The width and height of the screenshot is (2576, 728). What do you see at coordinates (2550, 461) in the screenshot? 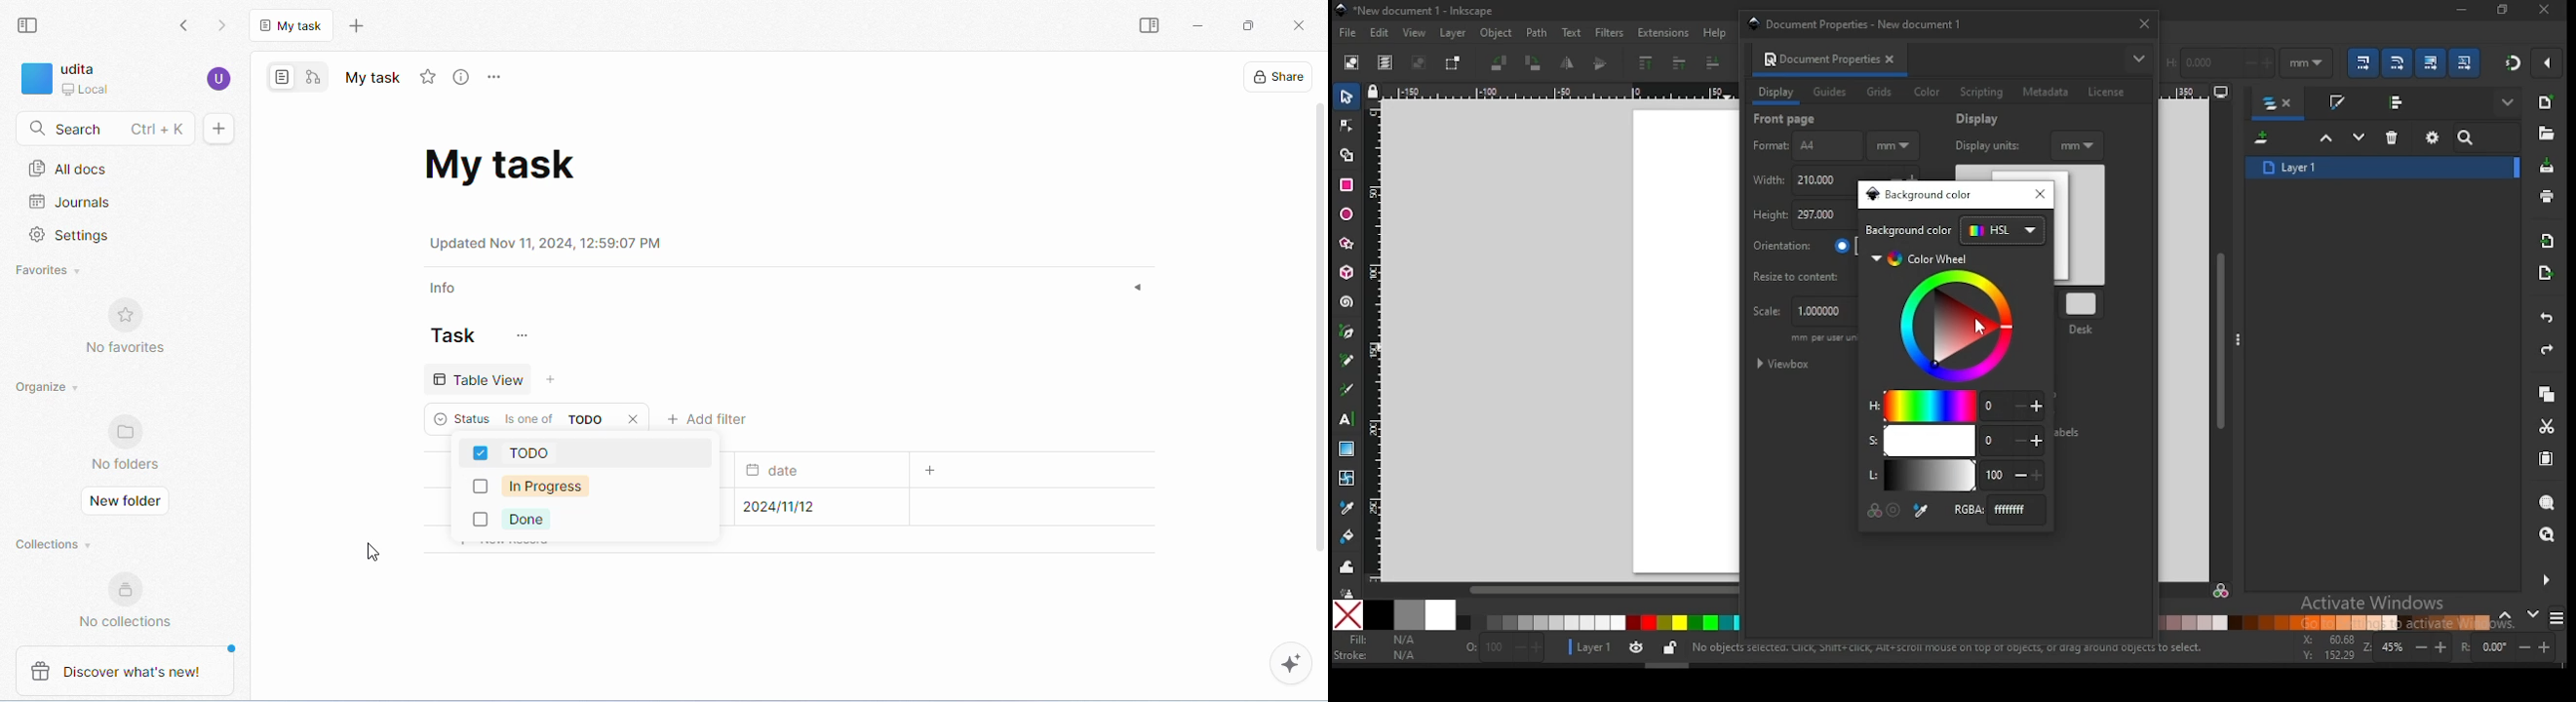
I see `paste` at bounding box center [2550, 461].